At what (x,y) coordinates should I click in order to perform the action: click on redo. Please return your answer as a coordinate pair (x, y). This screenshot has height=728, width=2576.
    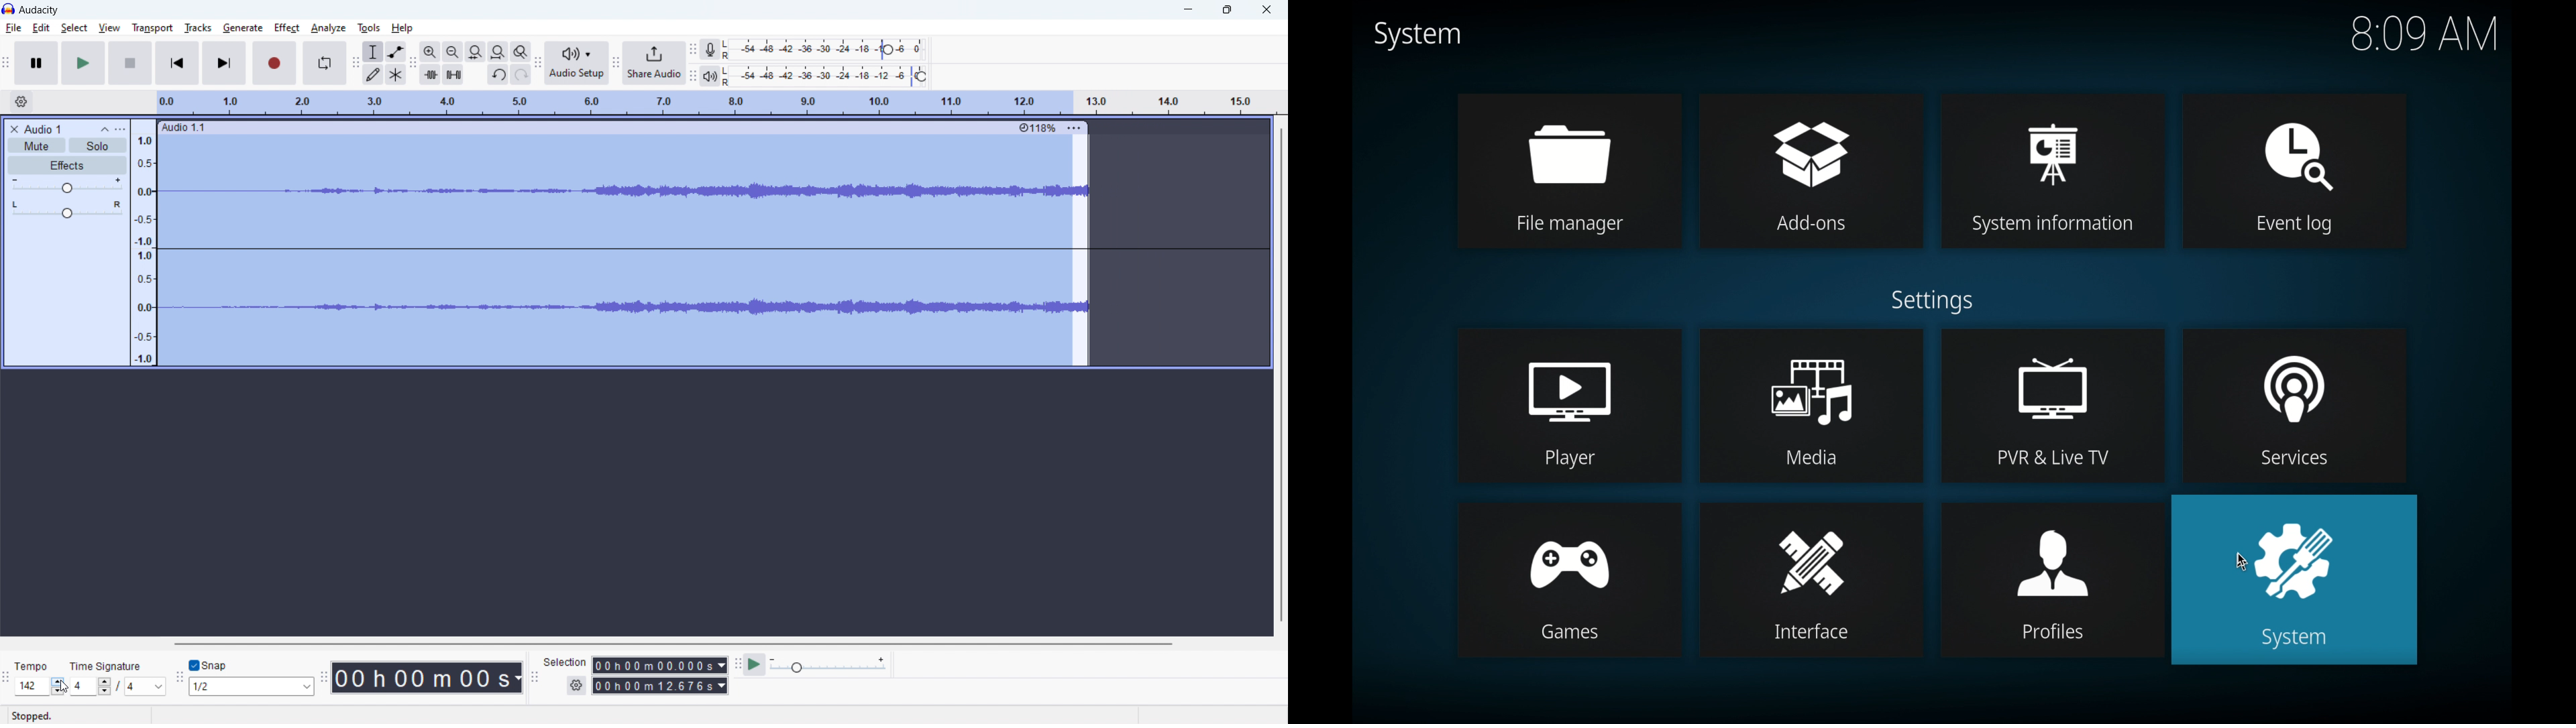
    Looking at the image, I should click on (521, 74).